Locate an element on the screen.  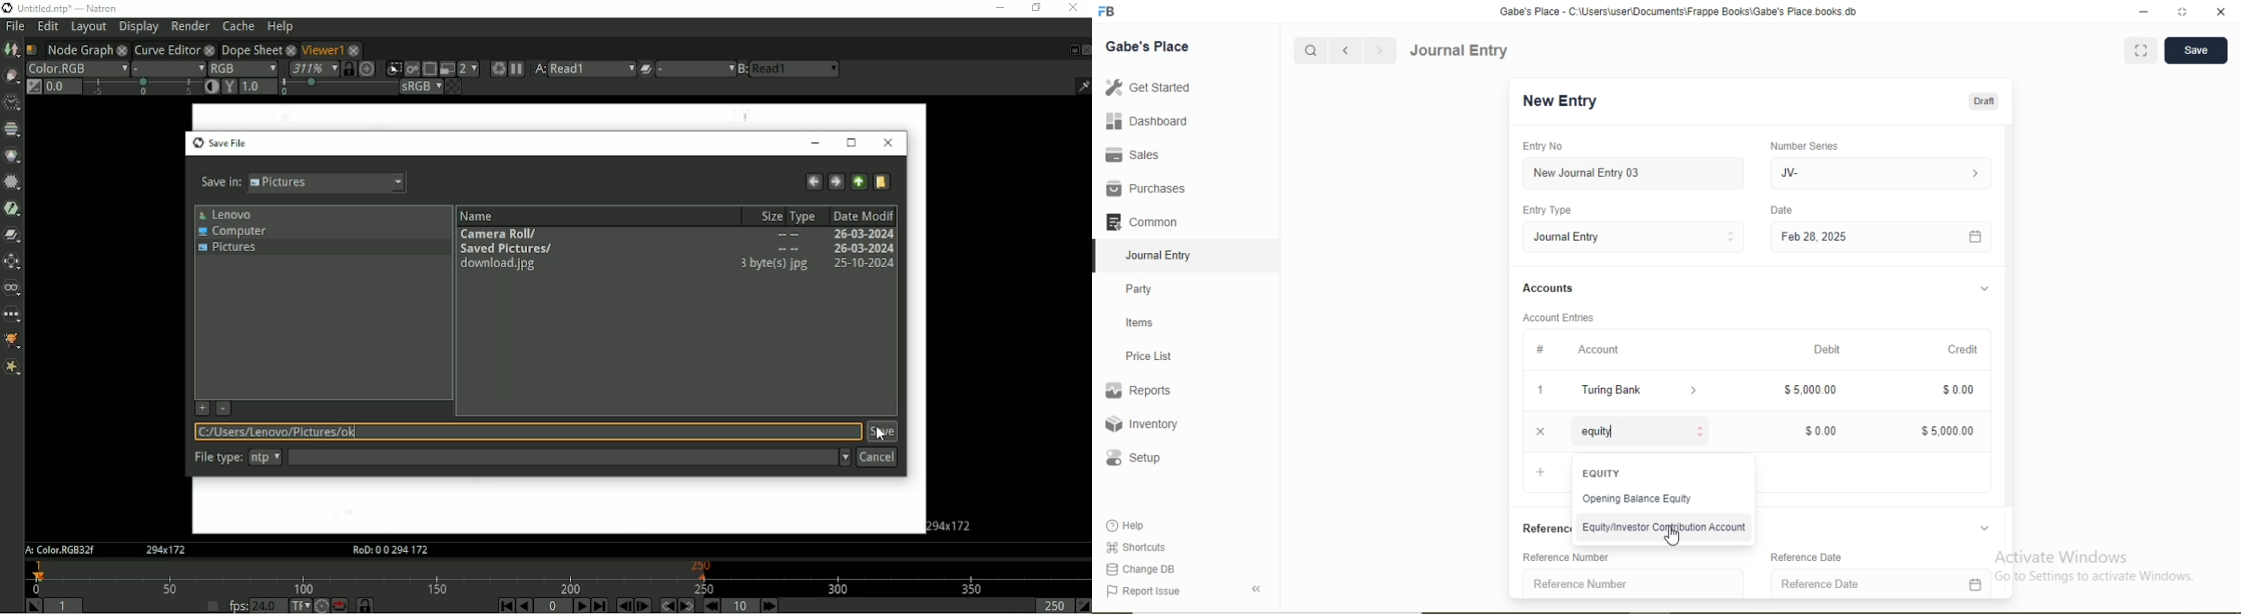
Cursor is located at coordinates (878, 435).